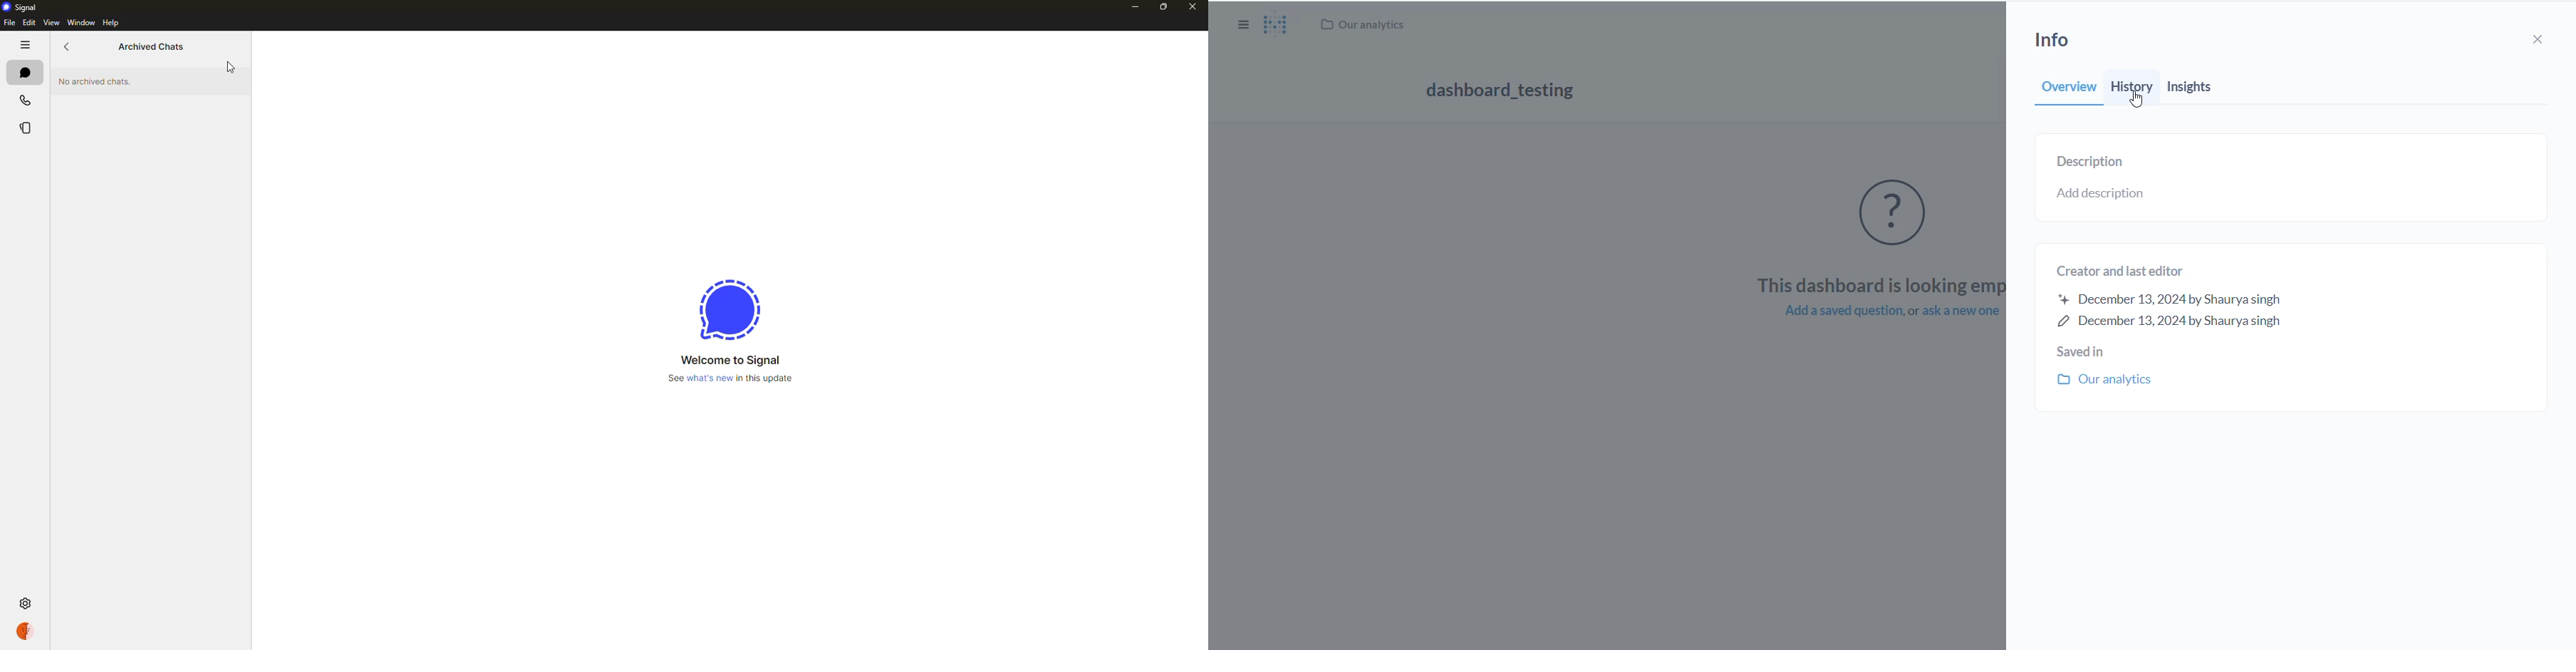  I want to click on welcome to signal, so click(731, 360).